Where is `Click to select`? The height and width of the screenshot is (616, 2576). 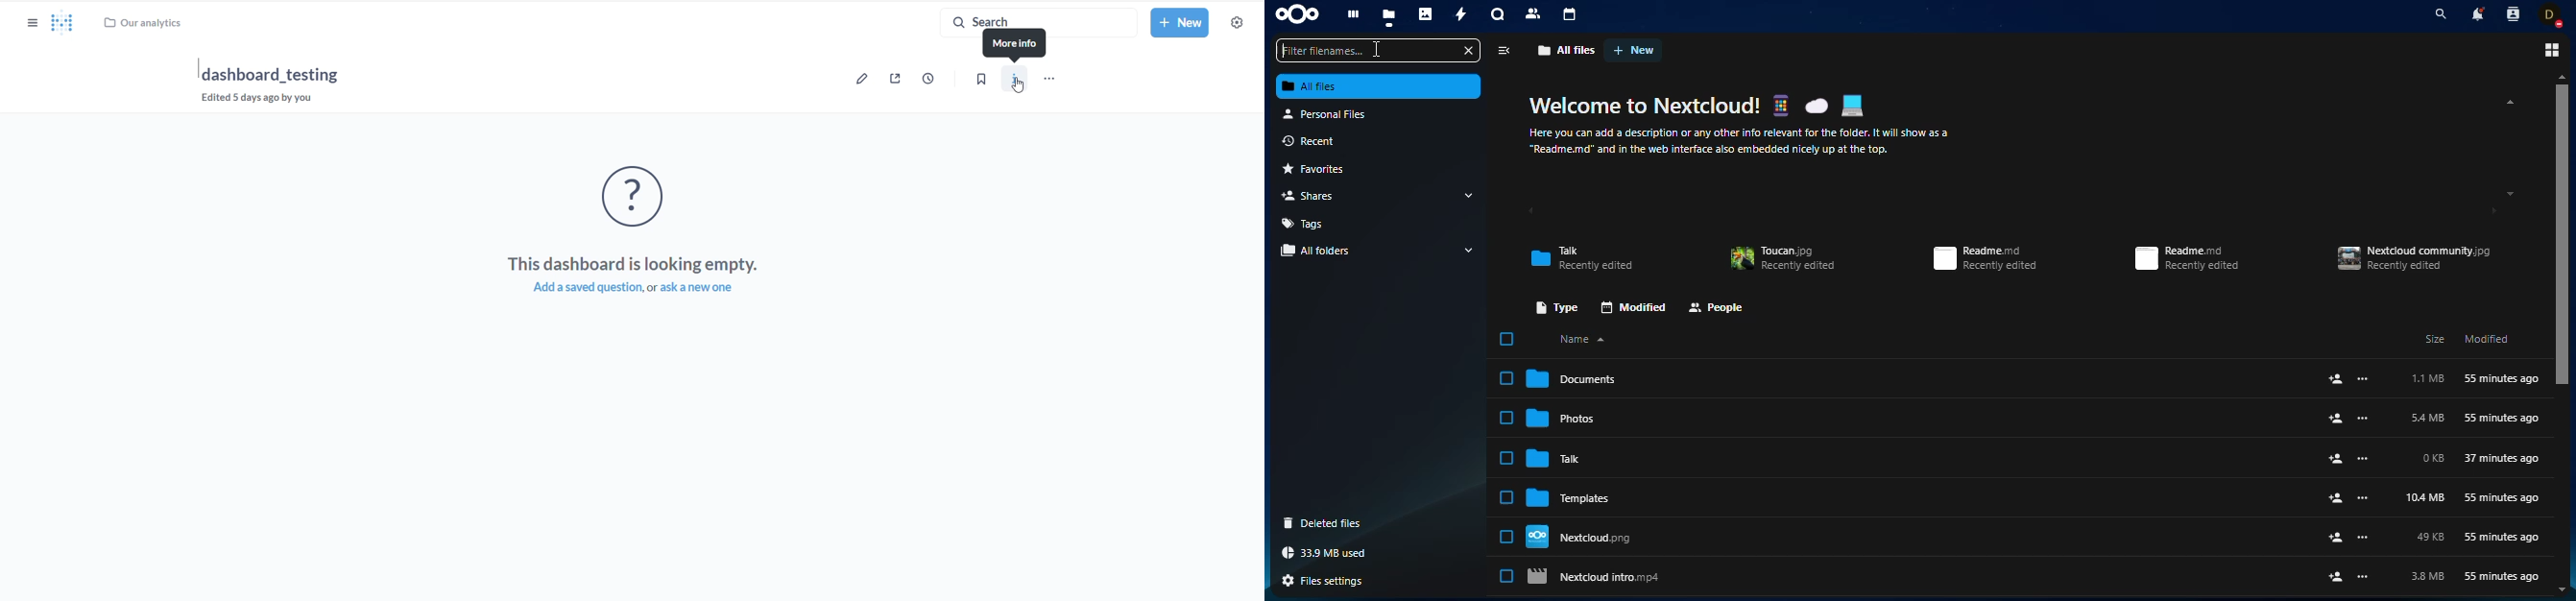 Click to select is located at coordinates (1505, 496).